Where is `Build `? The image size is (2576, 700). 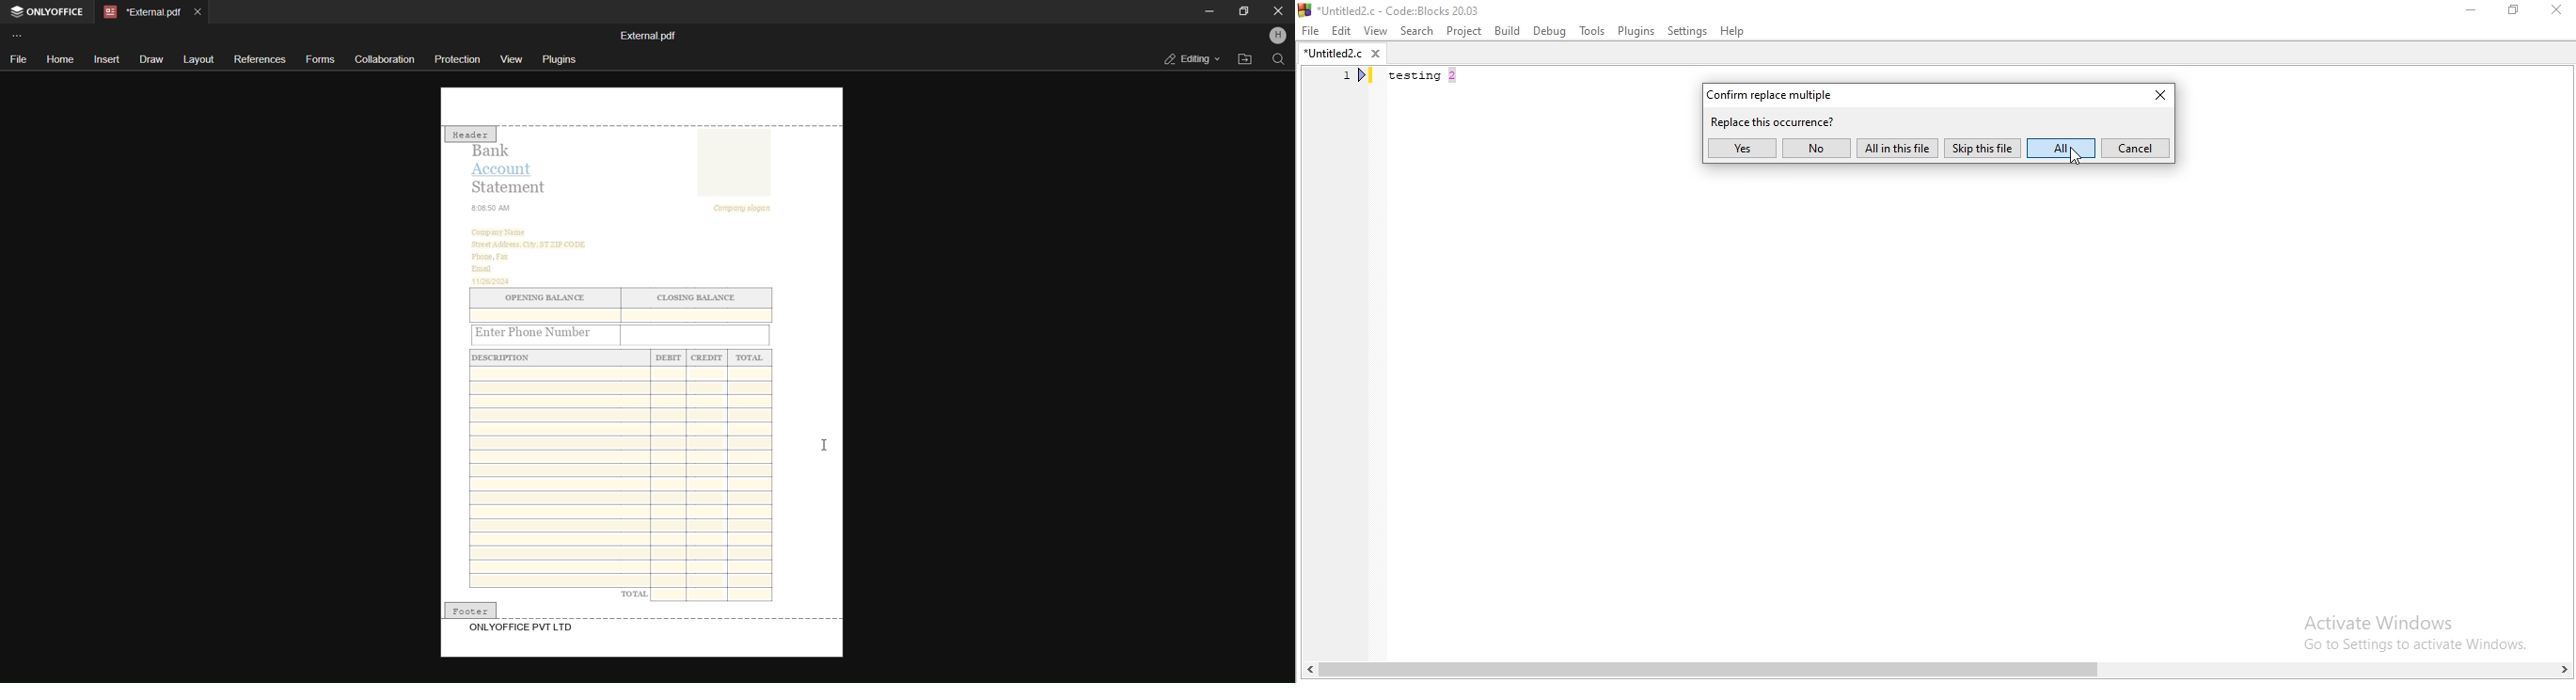 Build  is located at coordinates (1507, 30).